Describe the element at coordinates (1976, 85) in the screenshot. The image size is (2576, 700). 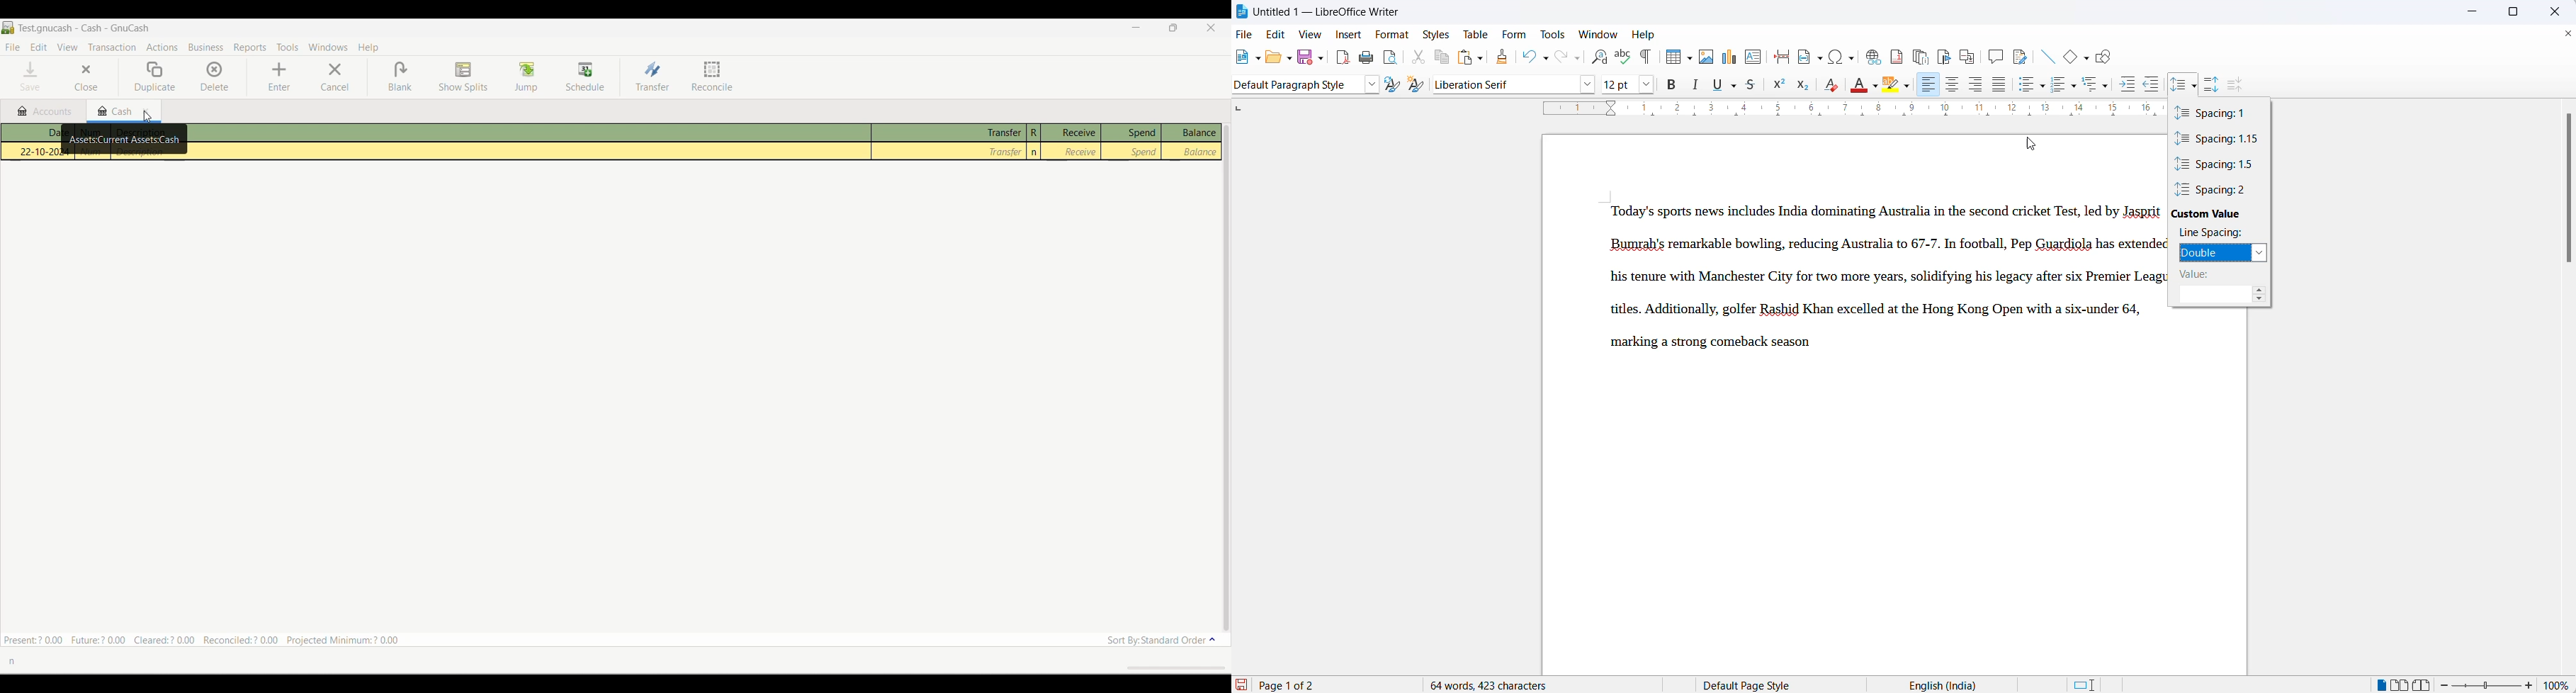
I see `text align right` at that location.